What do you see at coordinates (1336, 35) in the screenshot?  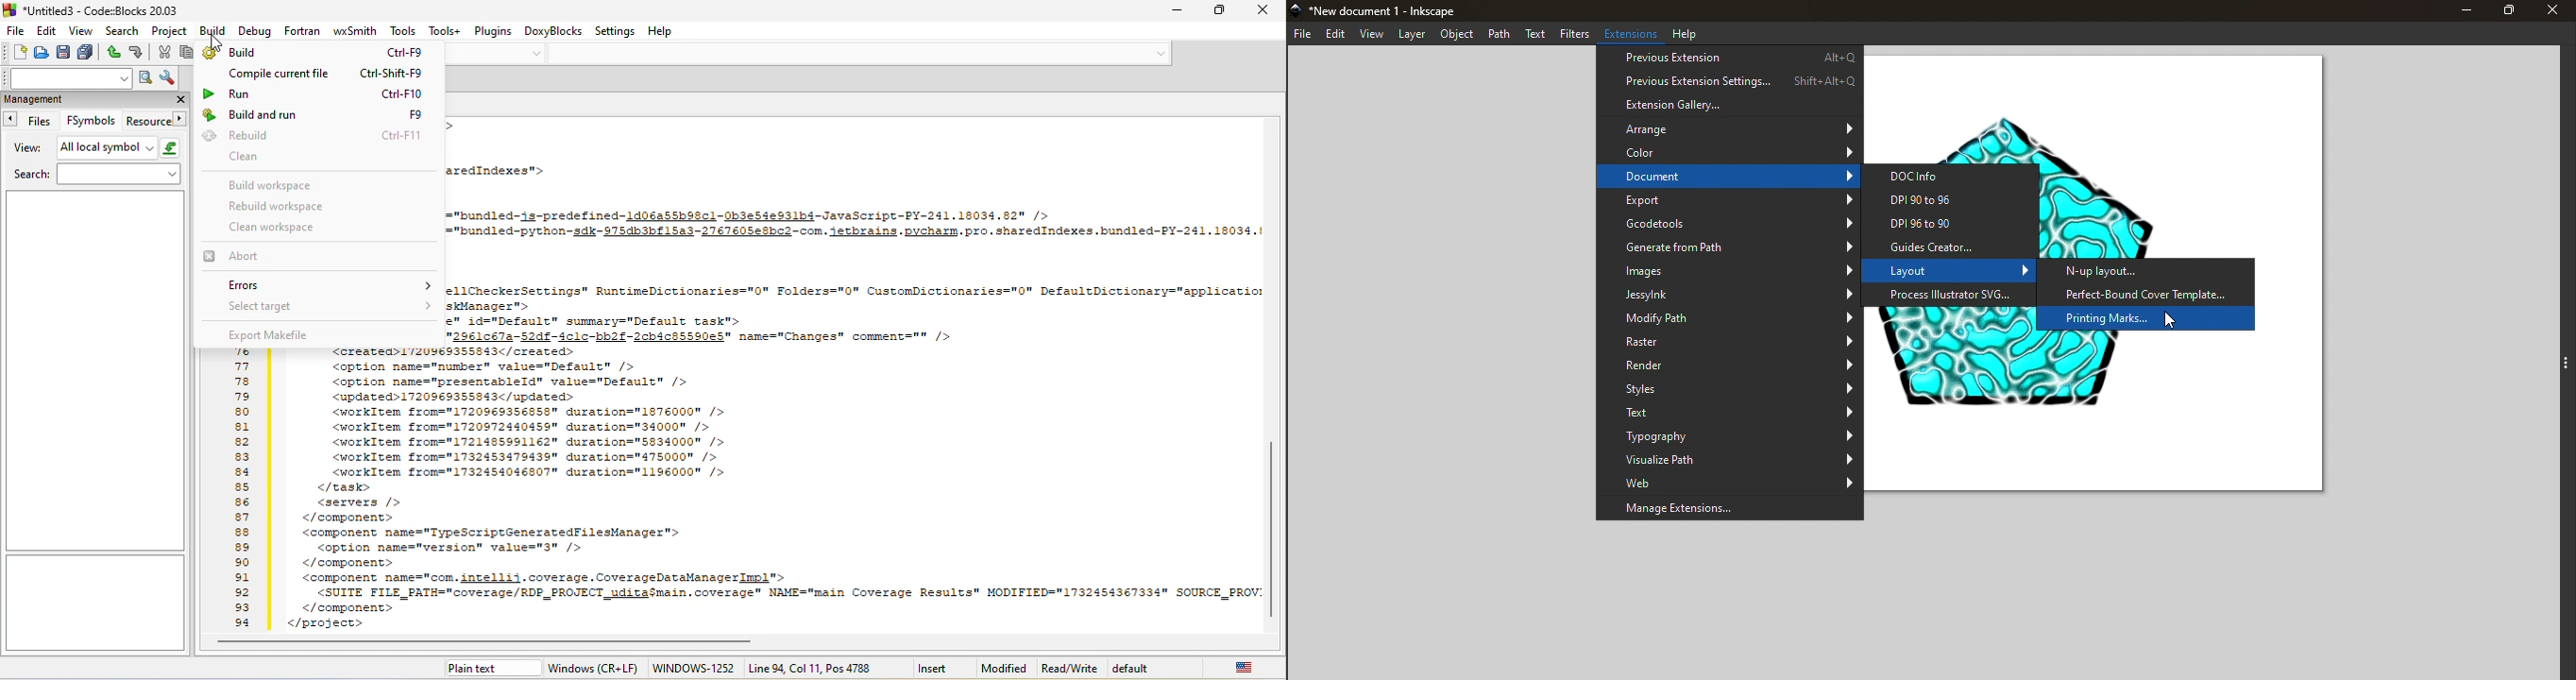 I see `Edit` at bounding box center [1336, 35].